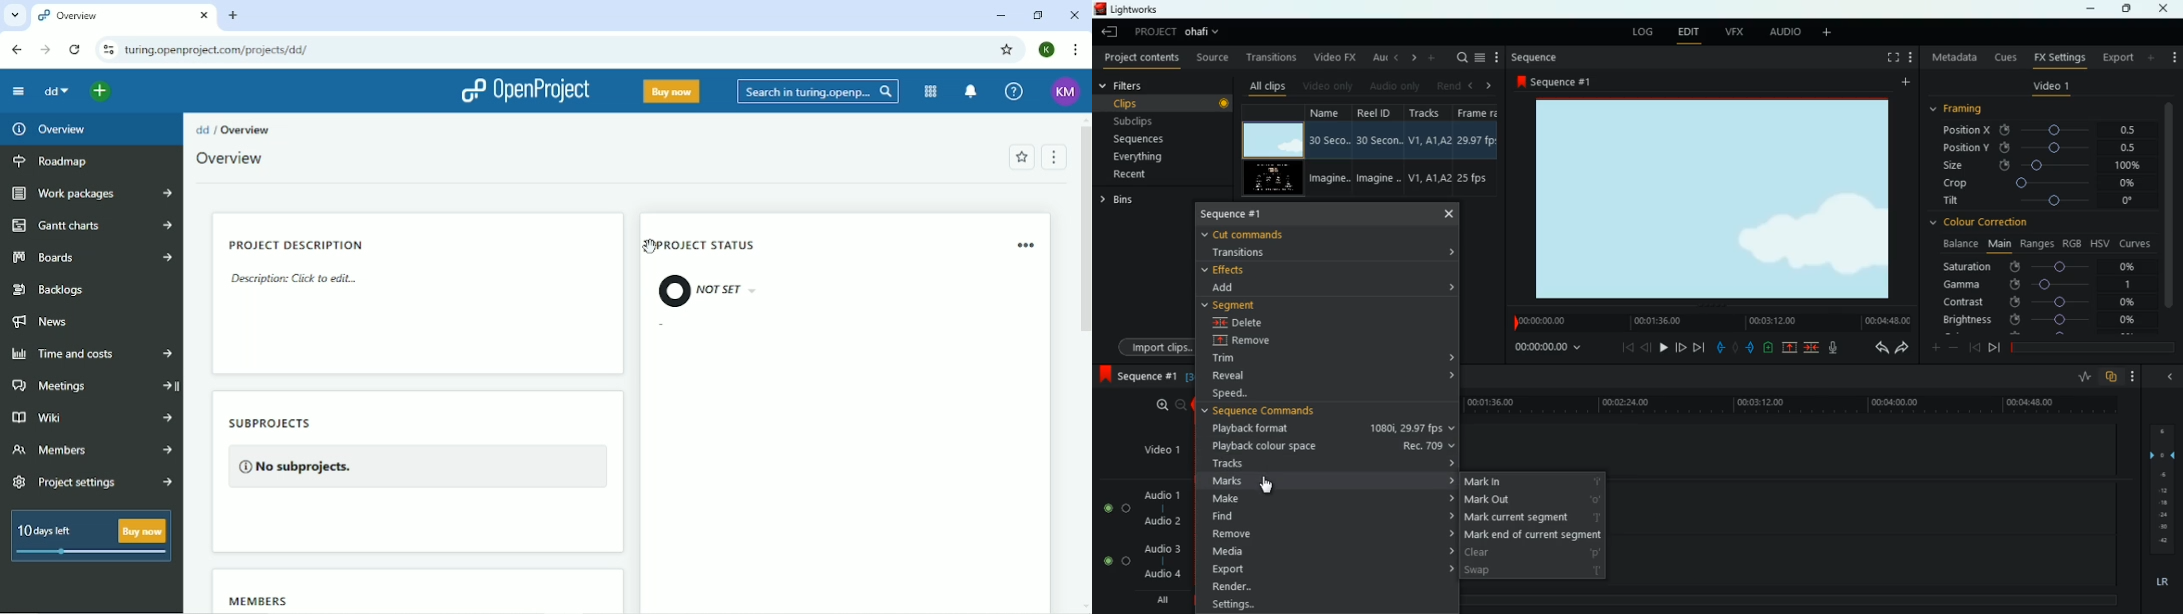 This screenshot has width=2184, height=616. I want to click on Help, so click(1015, 92).